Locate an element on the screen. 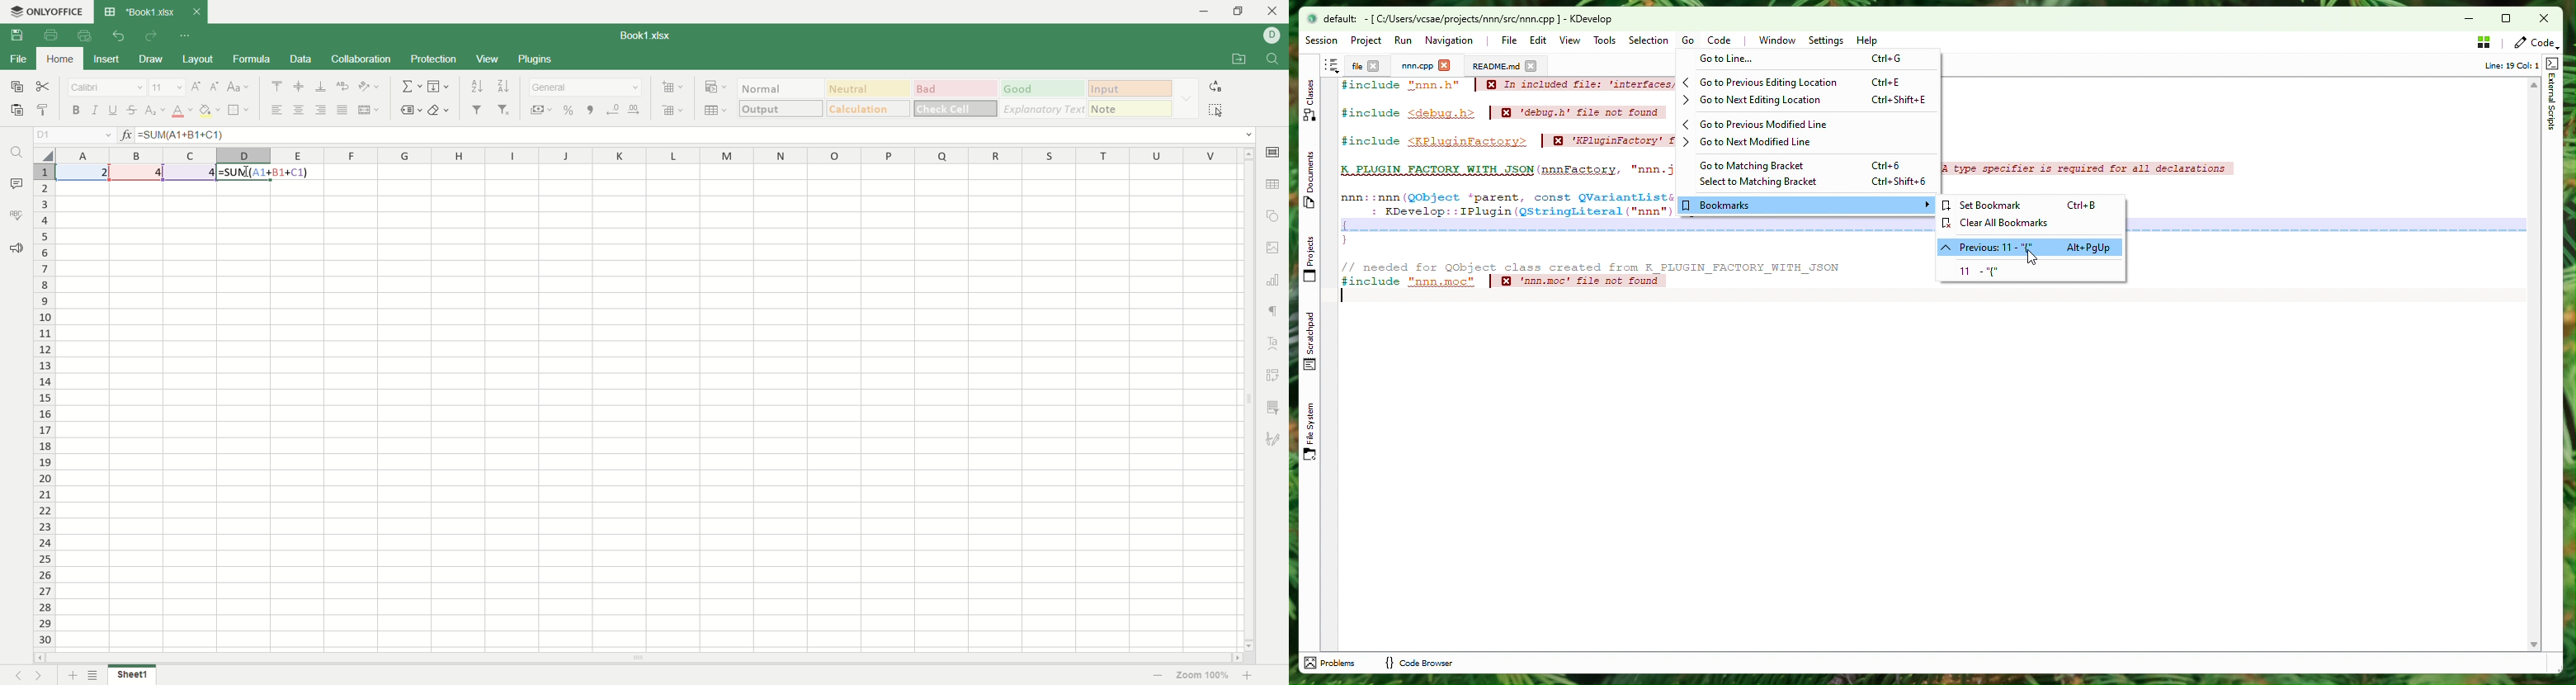 The width and height of the screenshot is (2576, 700). Go to Matching Bracket is located at coordinates (1813, 165).